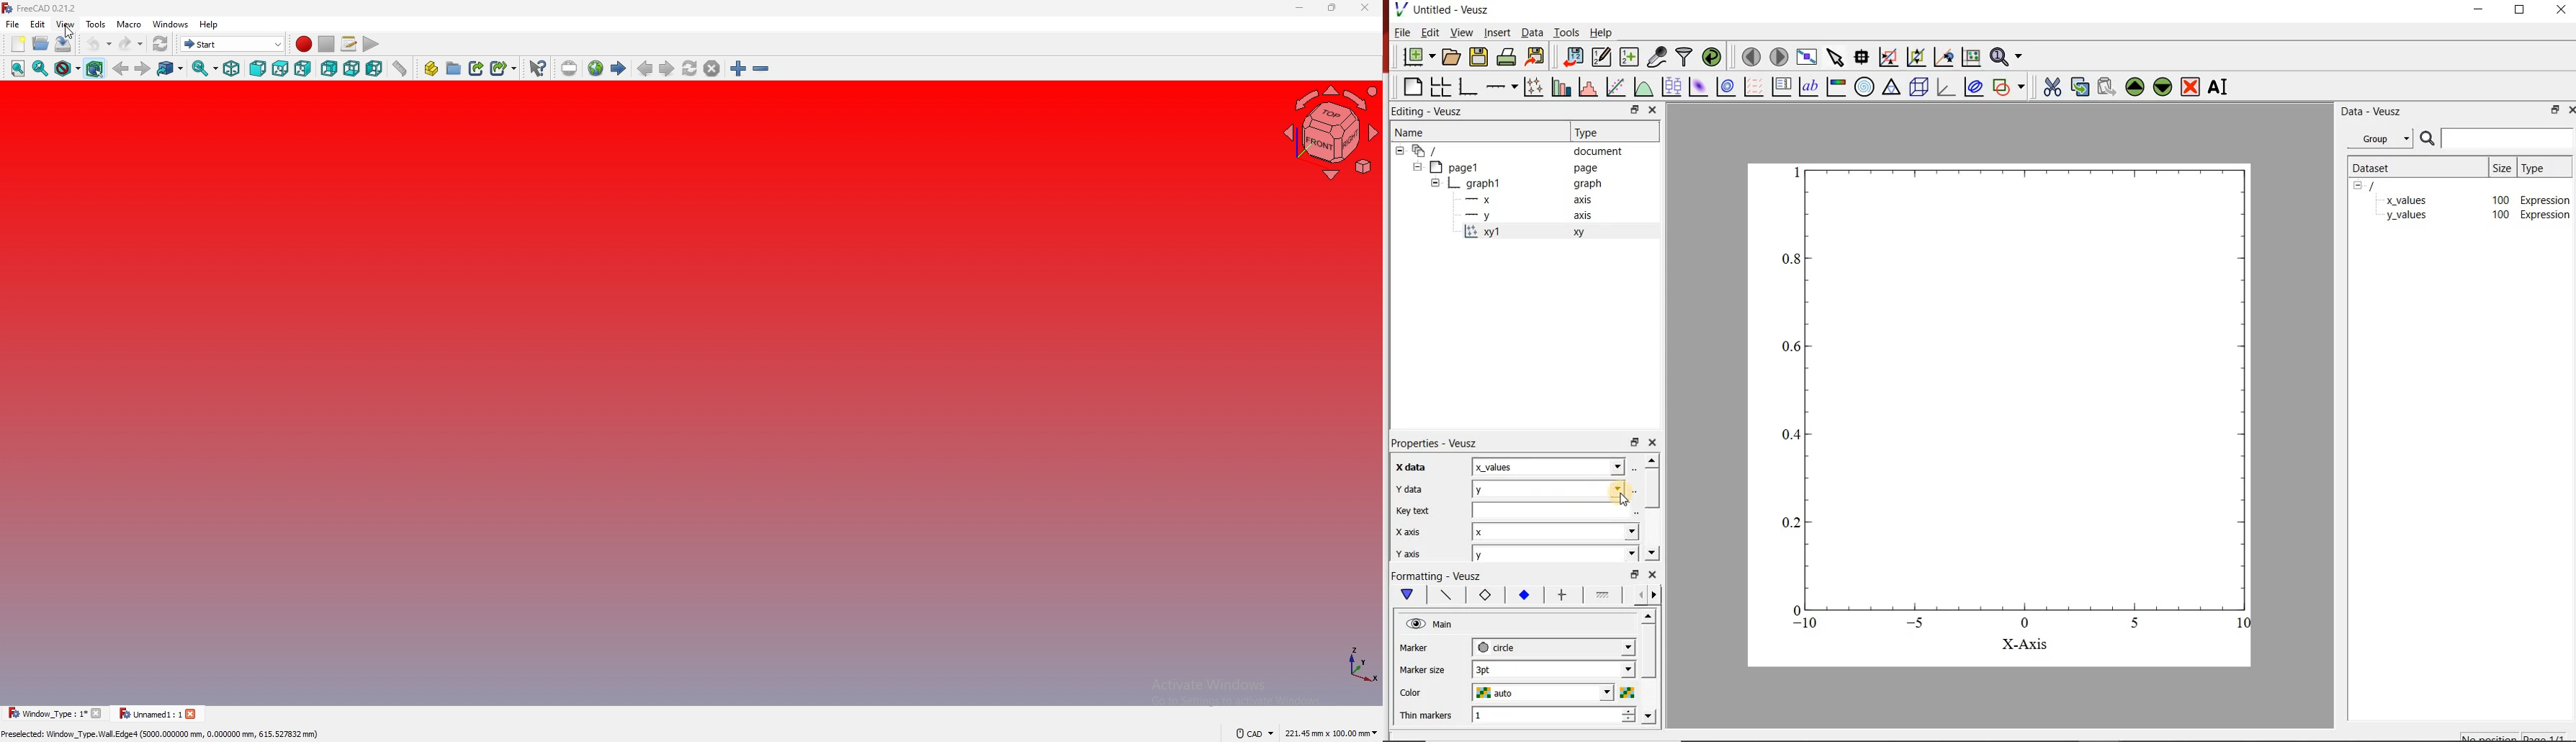  I want to click on bottom, so click(352, 68).